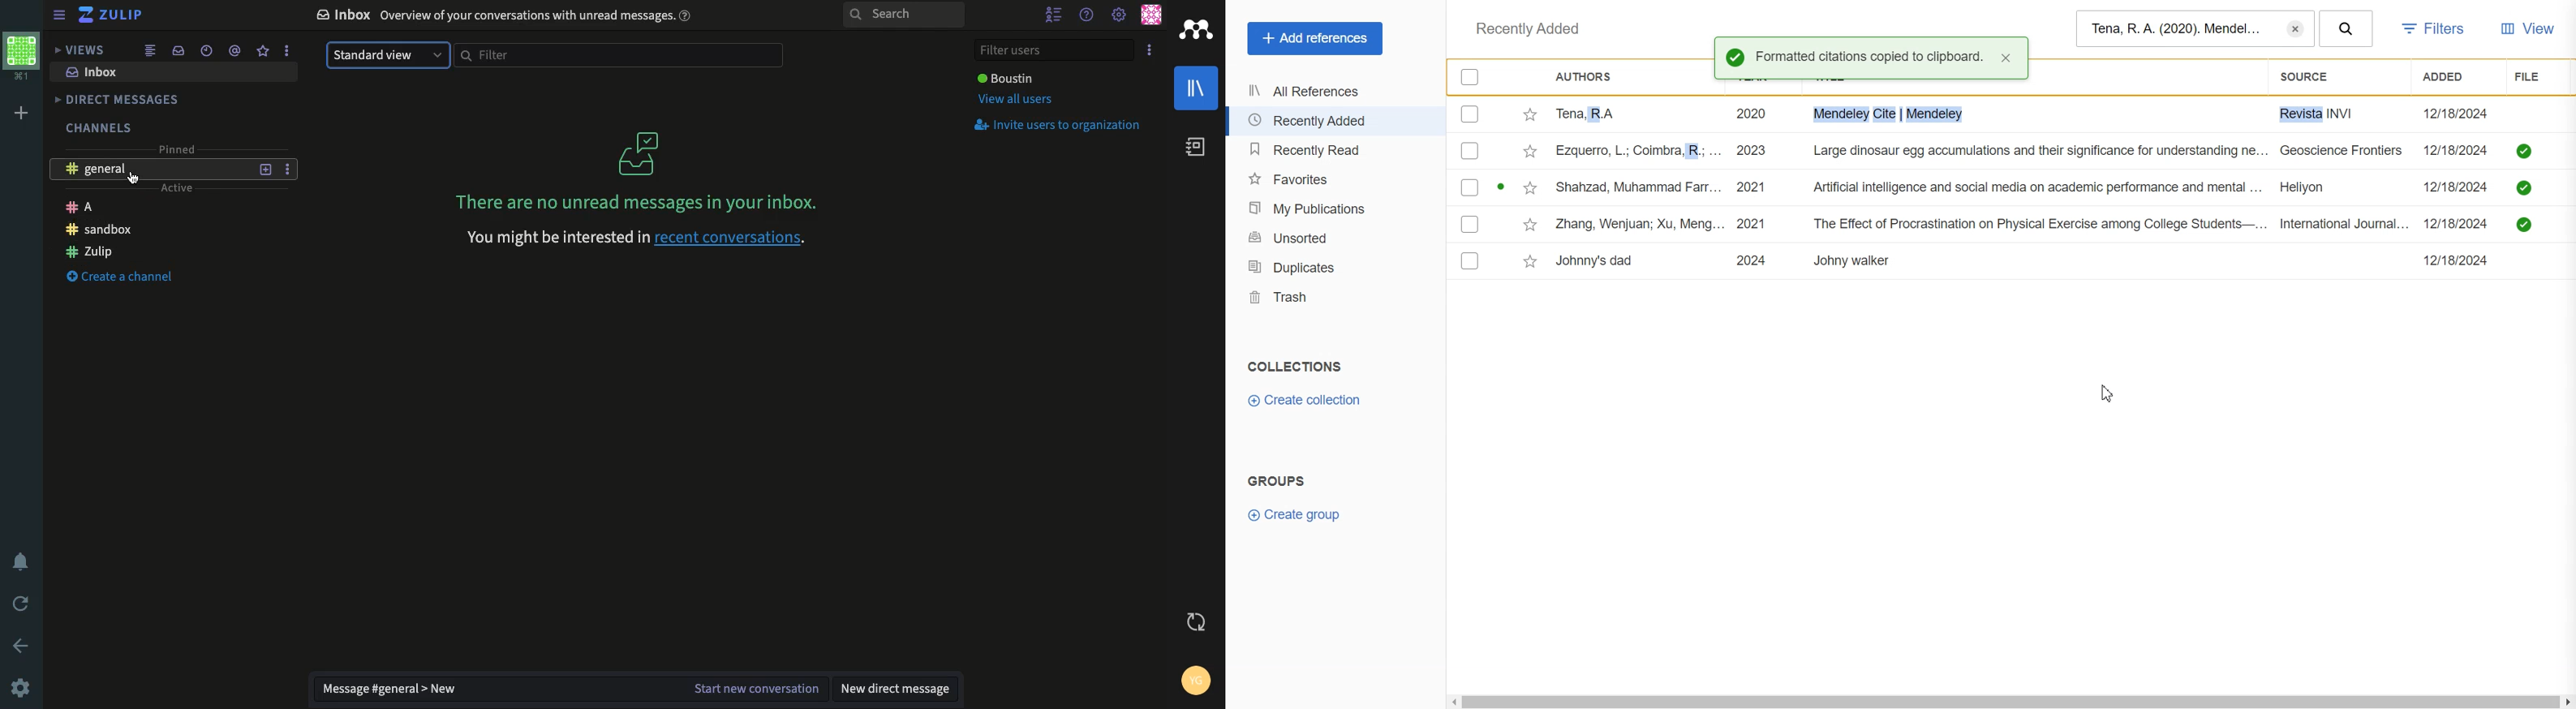  Describe the element at coordinates (1984, 224) in the screenshot. I see `Zhang, Wenjuan; Xu, Meng... 2021 The Effect of Procrastination on Physical Exercise among College Students—... International Journal...` at that location.